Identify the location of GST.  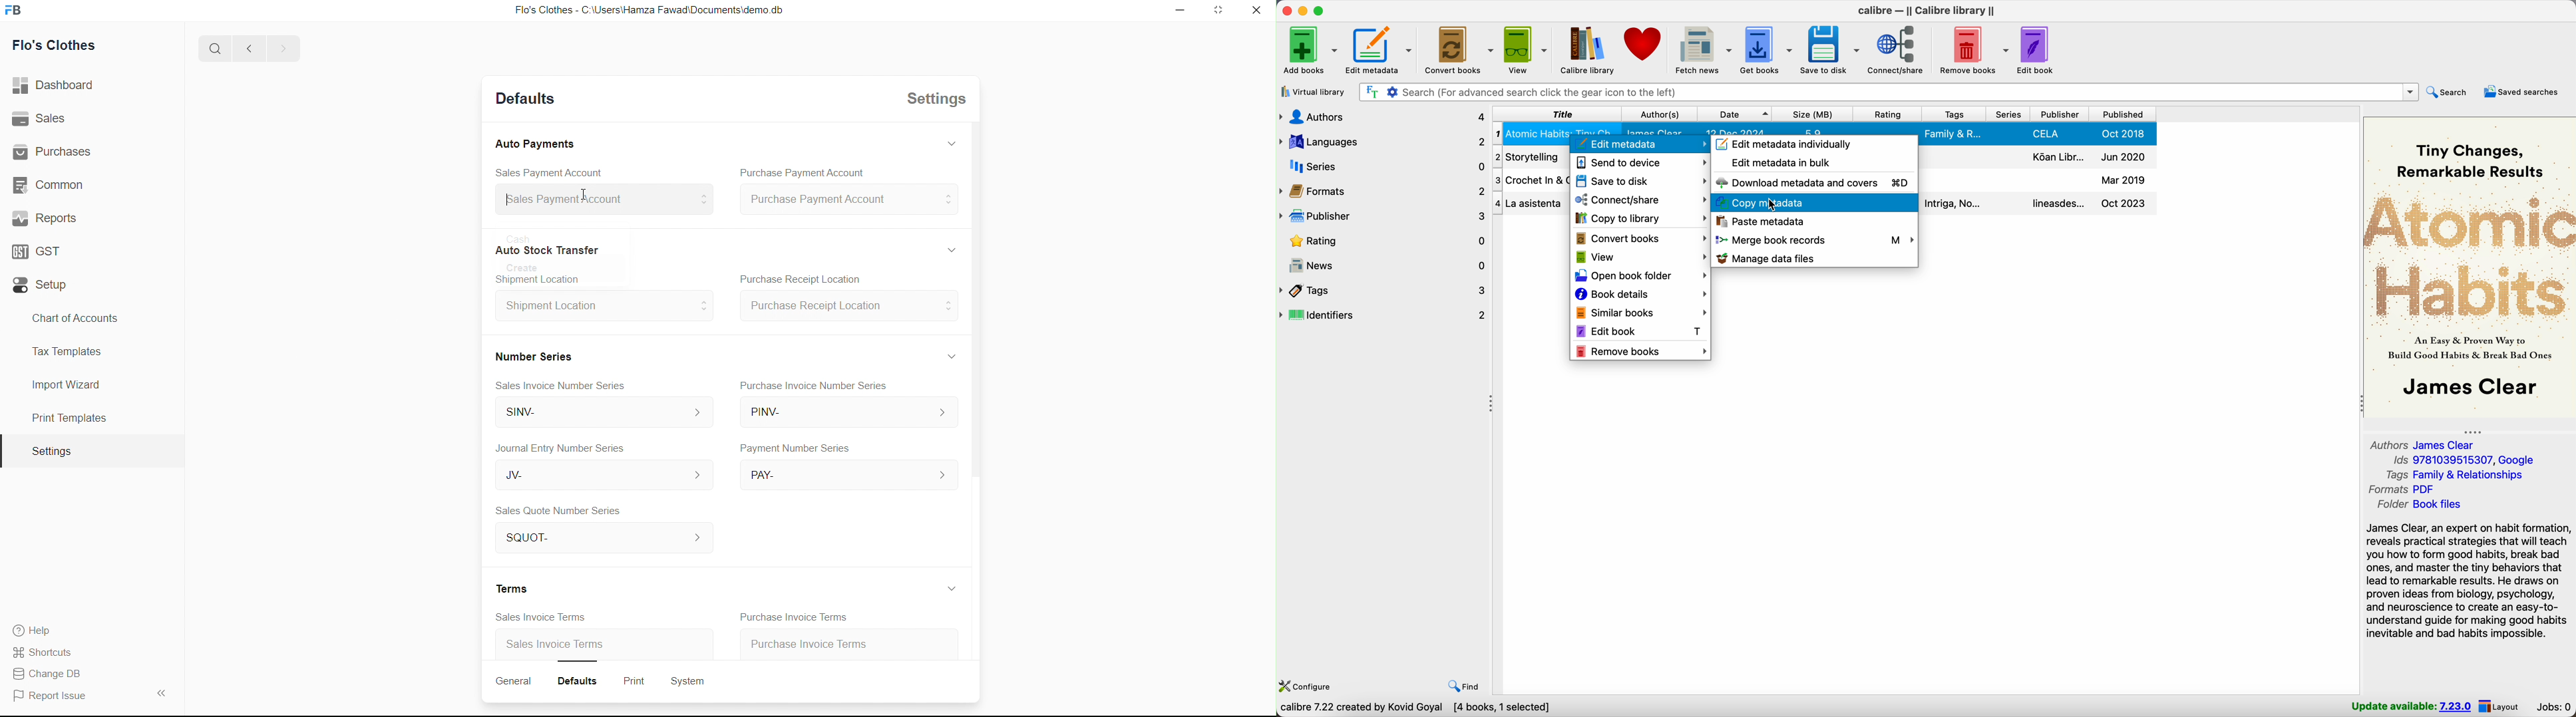
(41, 248).